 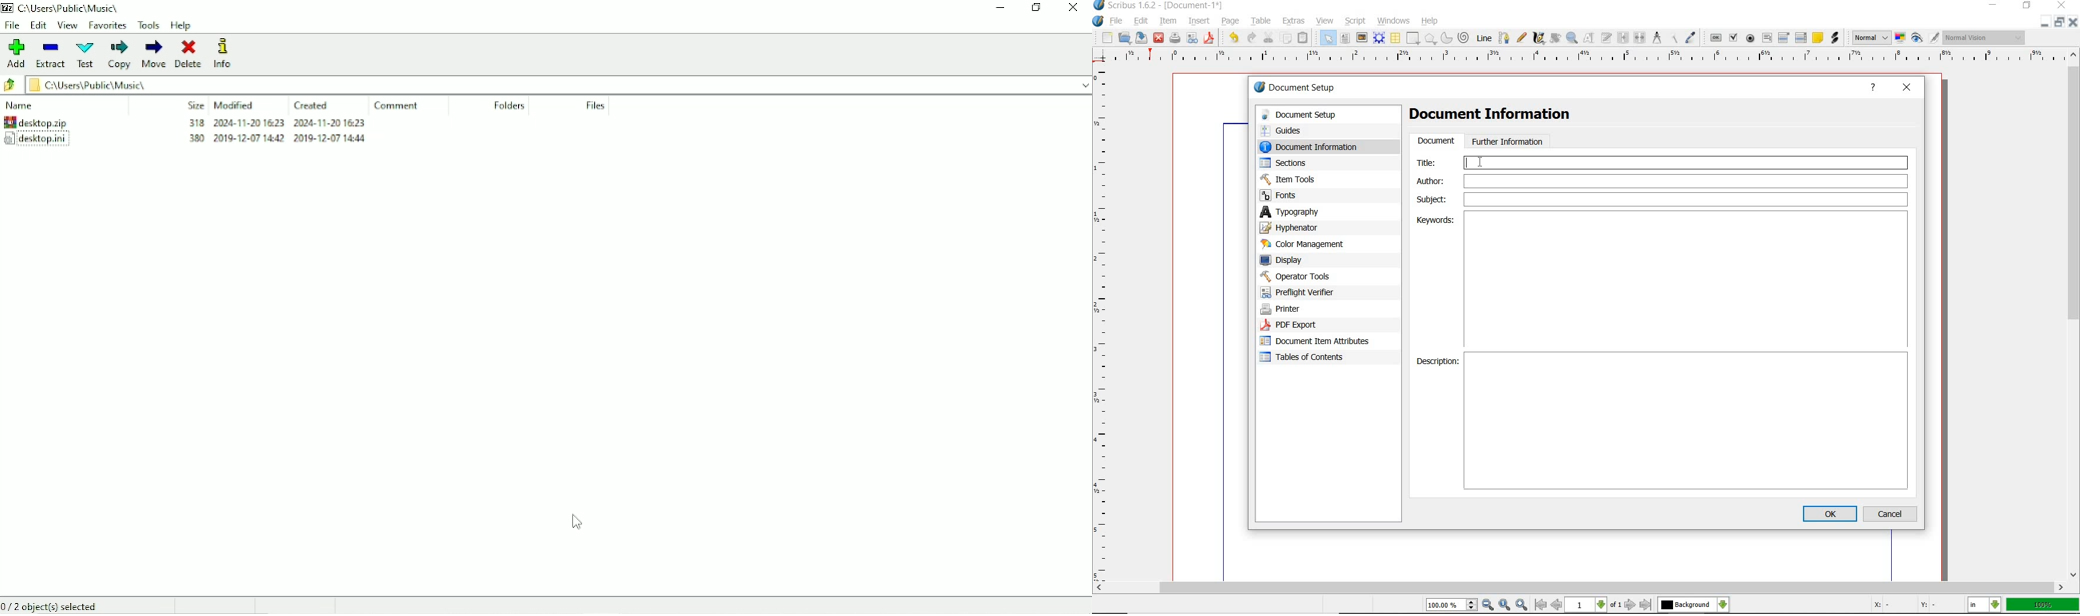 I want to click on zoom in/zoom to/zoom out, so click(x=1478, y=605).